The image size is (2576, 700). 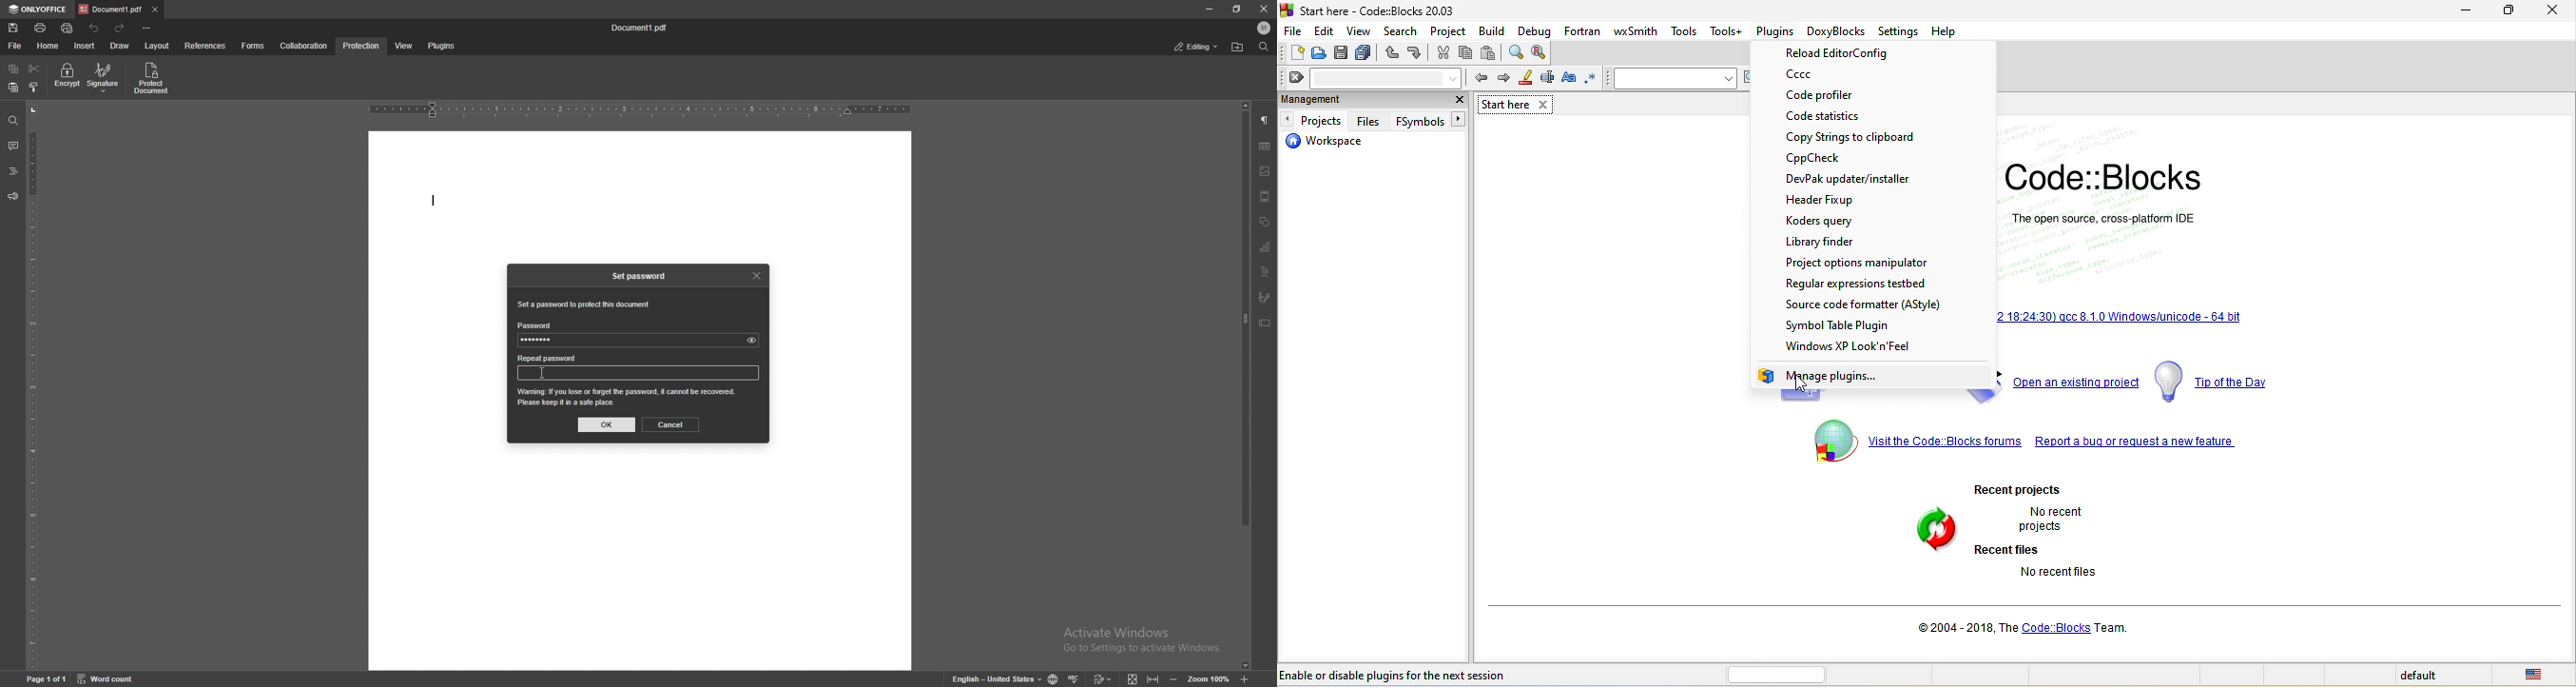 I want to click on locate file, so click(x=1238, y=47).